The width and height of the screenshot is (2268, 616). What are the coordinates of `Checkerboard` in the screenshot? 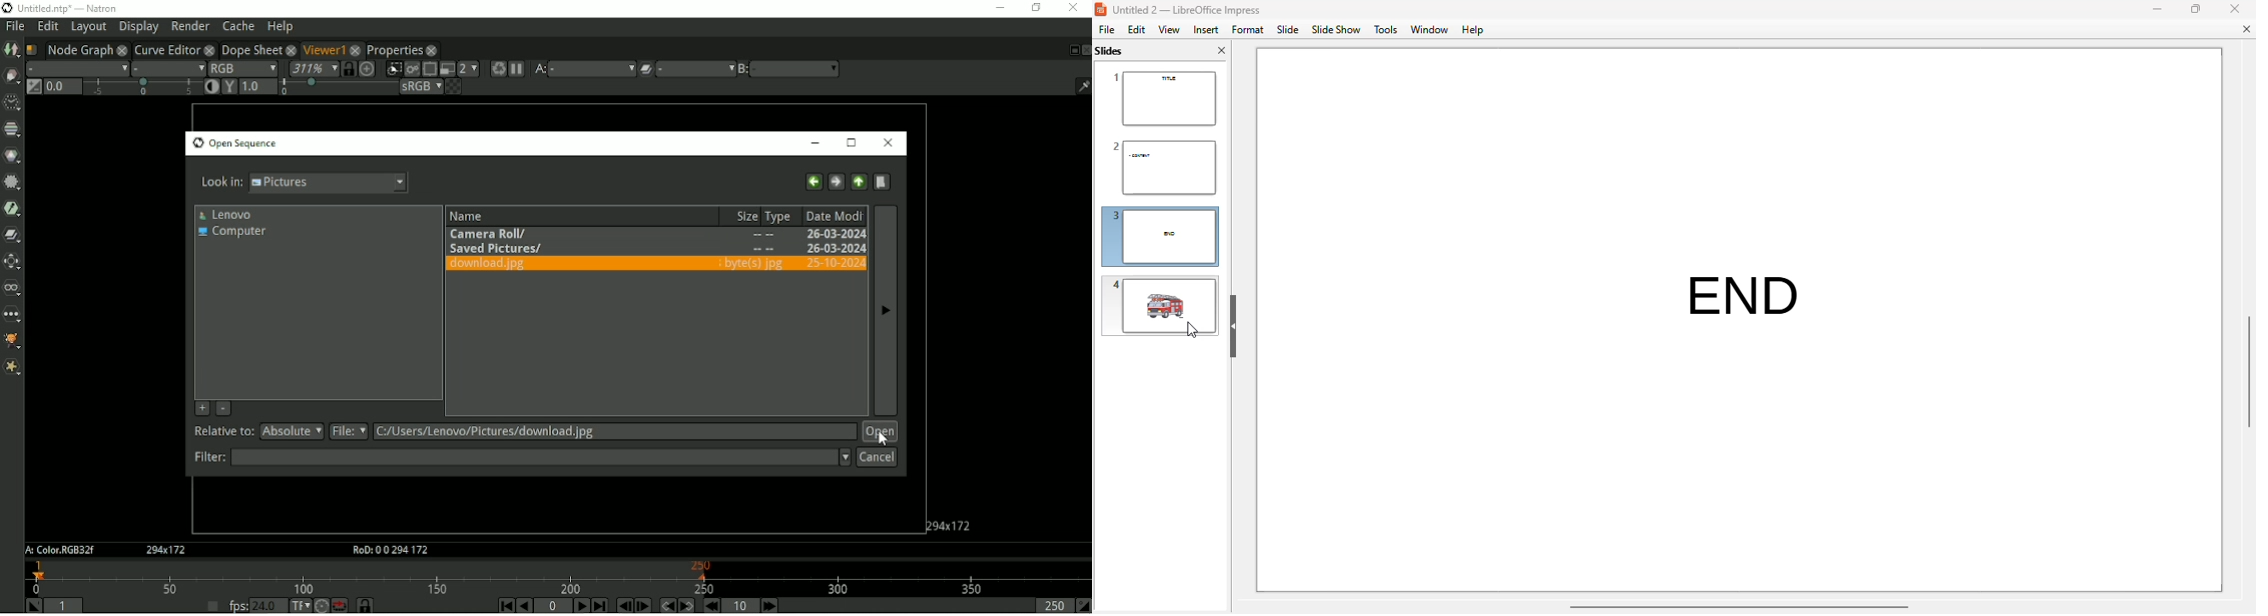 It's located at (453, 87).